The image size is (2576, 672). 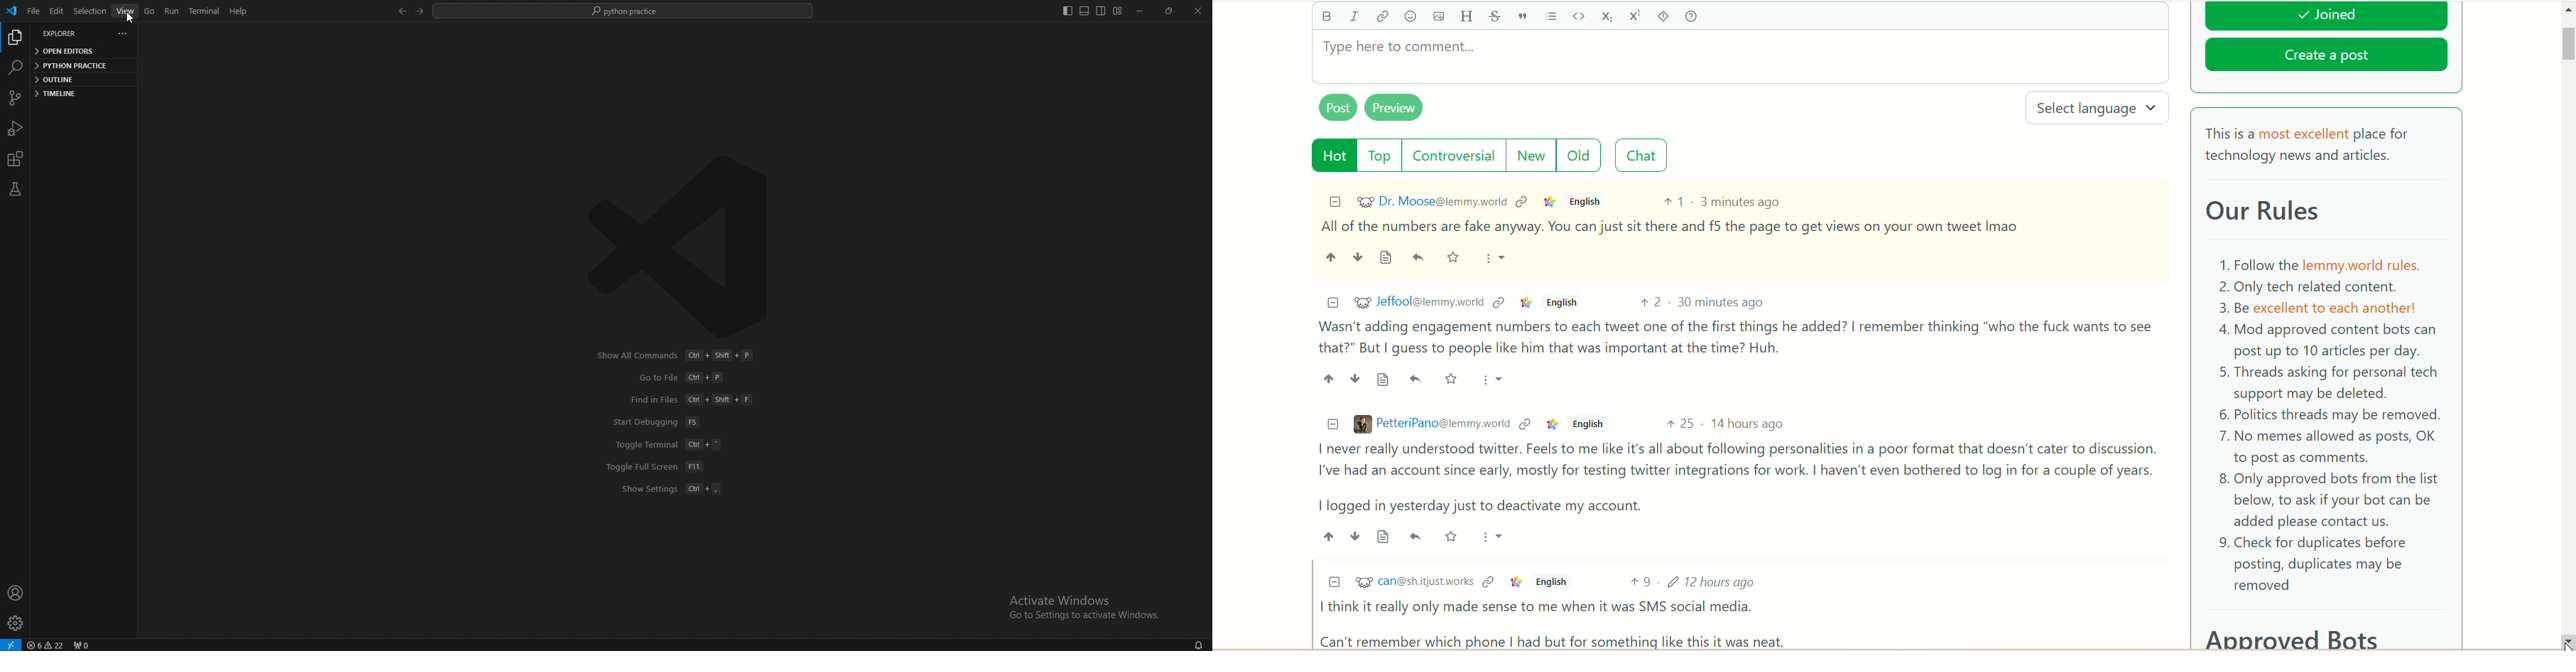 What do you see at coordinates (656, 466) in the screenshot?
I see `toggle full screen f11` at bounding box center [656, 466].